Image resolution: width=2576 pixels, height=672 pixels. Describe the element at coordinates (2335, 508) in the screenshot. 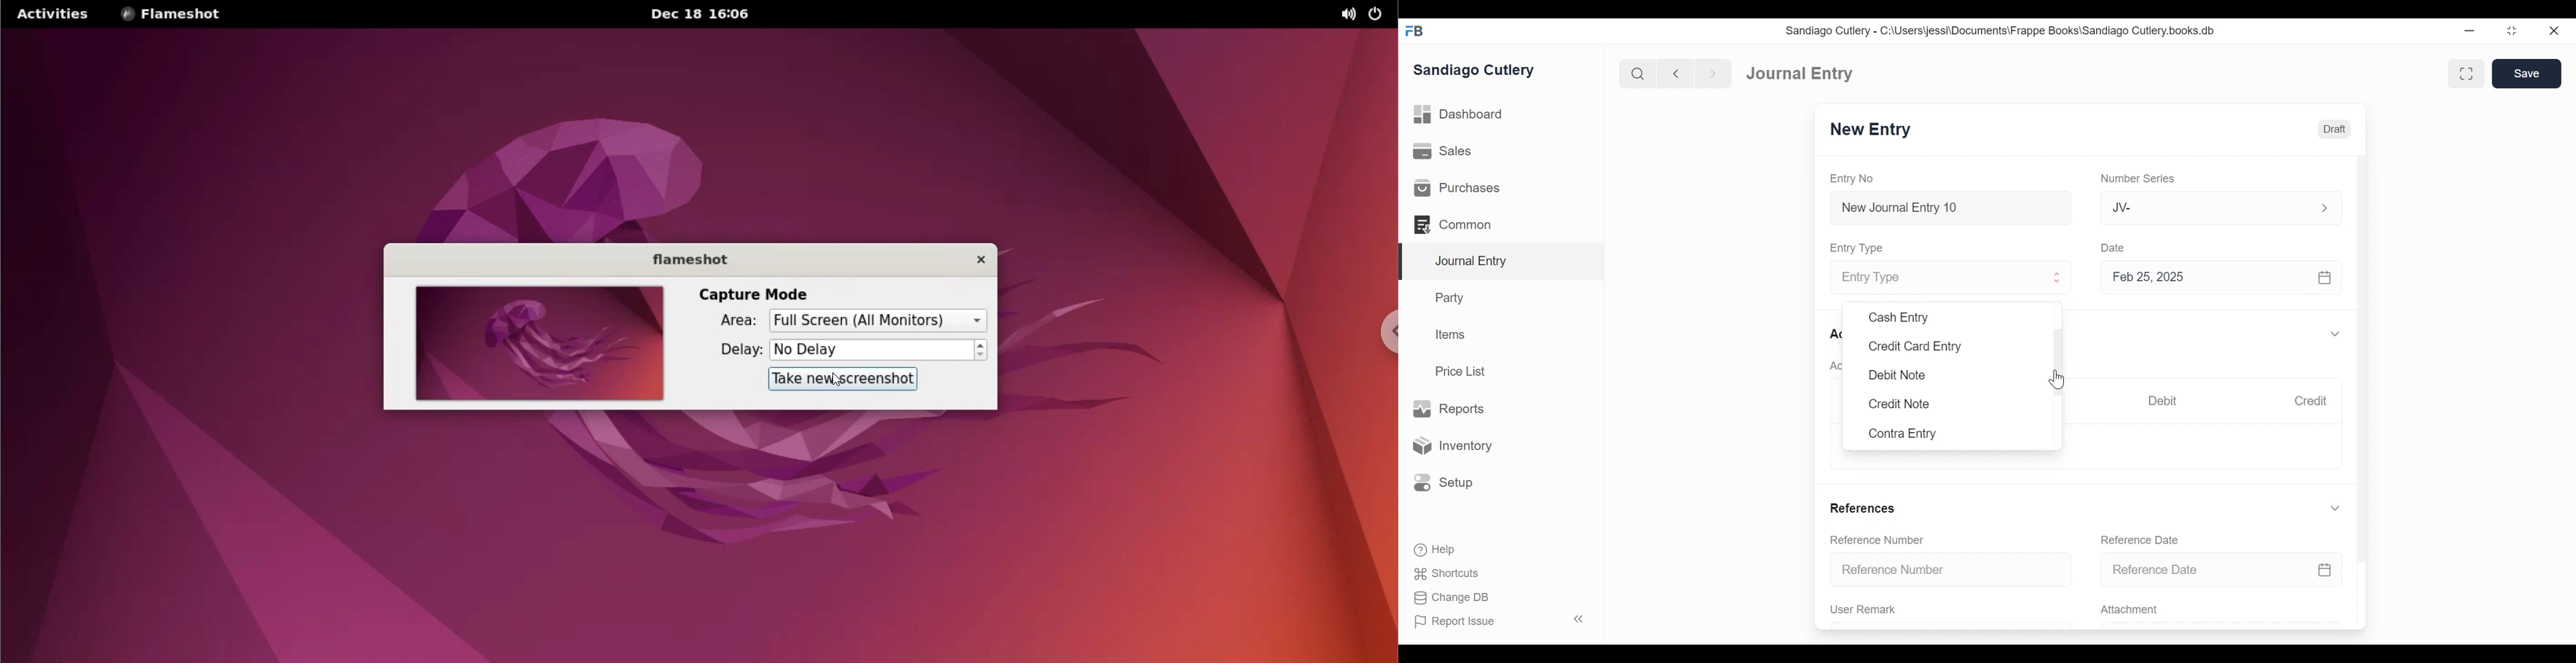

I see `Expand` at that location.